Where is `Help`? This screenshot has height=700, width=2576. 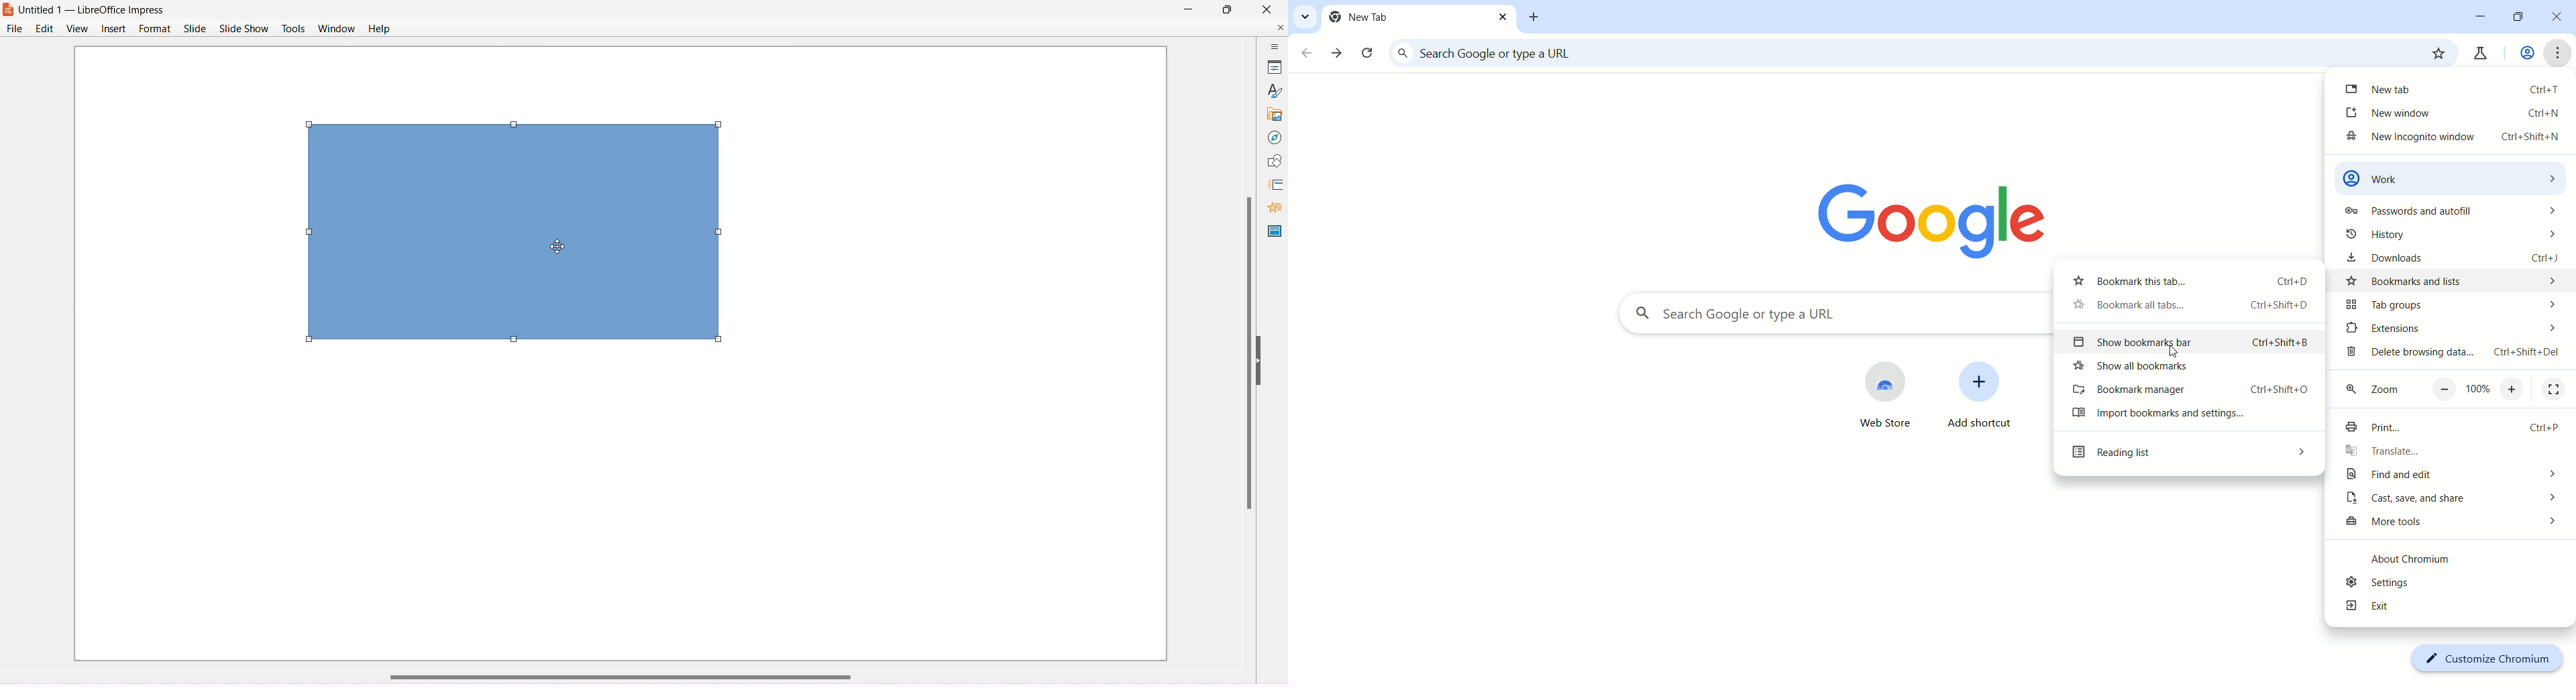 Help is located at coordinates (378, 30).